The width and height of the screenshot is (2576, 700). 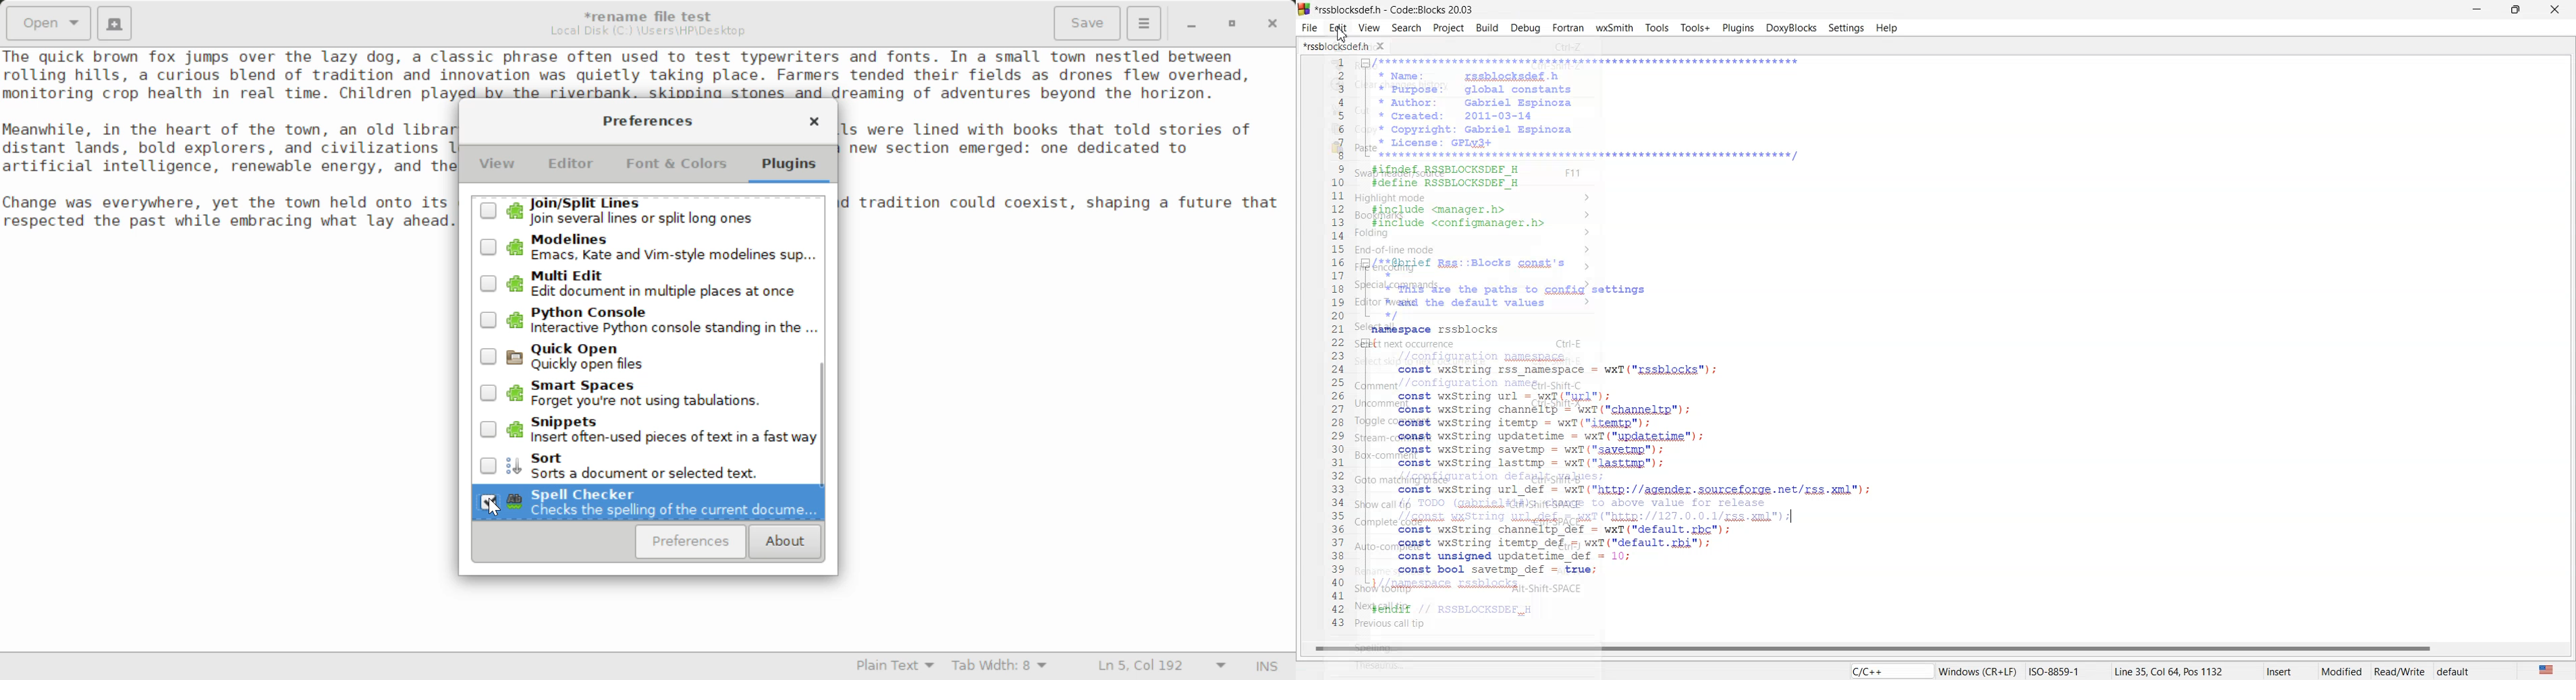 What do you see at coordinates (649, 428) in the screenshot?
I see `Snippets Plugin Button Unselected` at bounding box center [649, 428].